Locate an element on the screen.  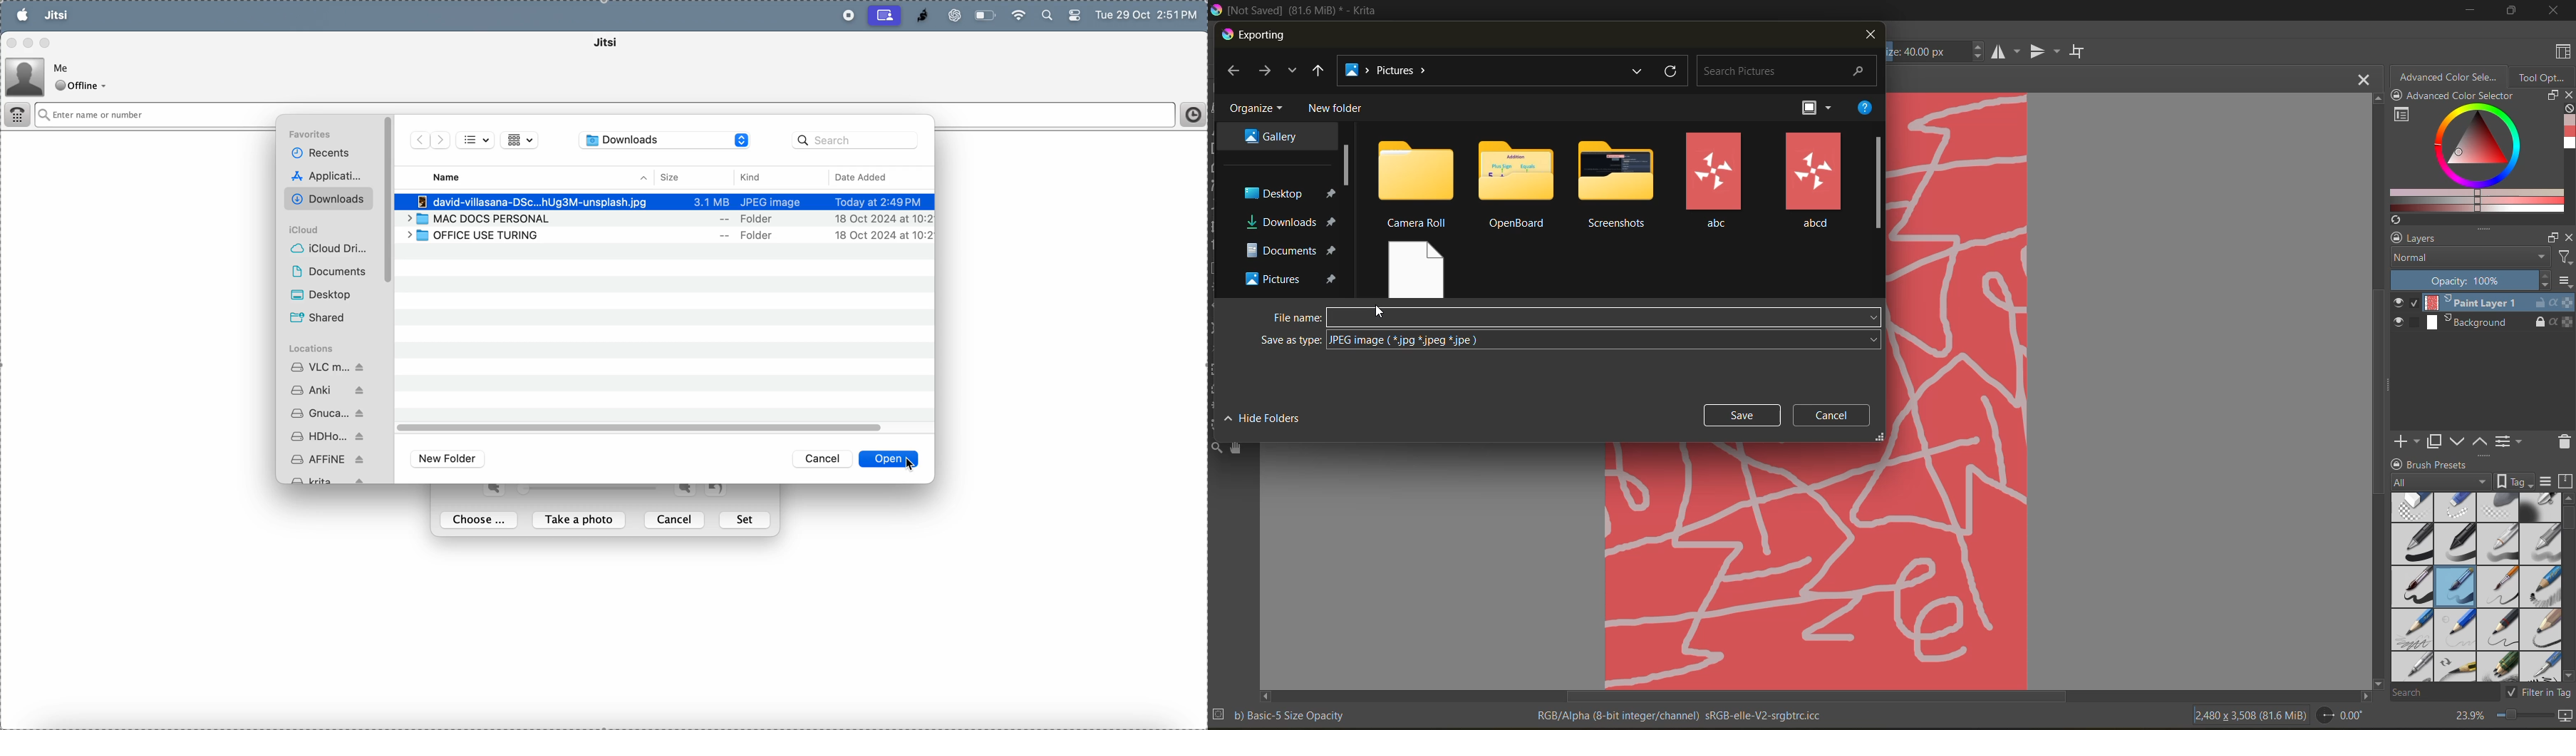
float docker is located at coordinates (2552, 238).